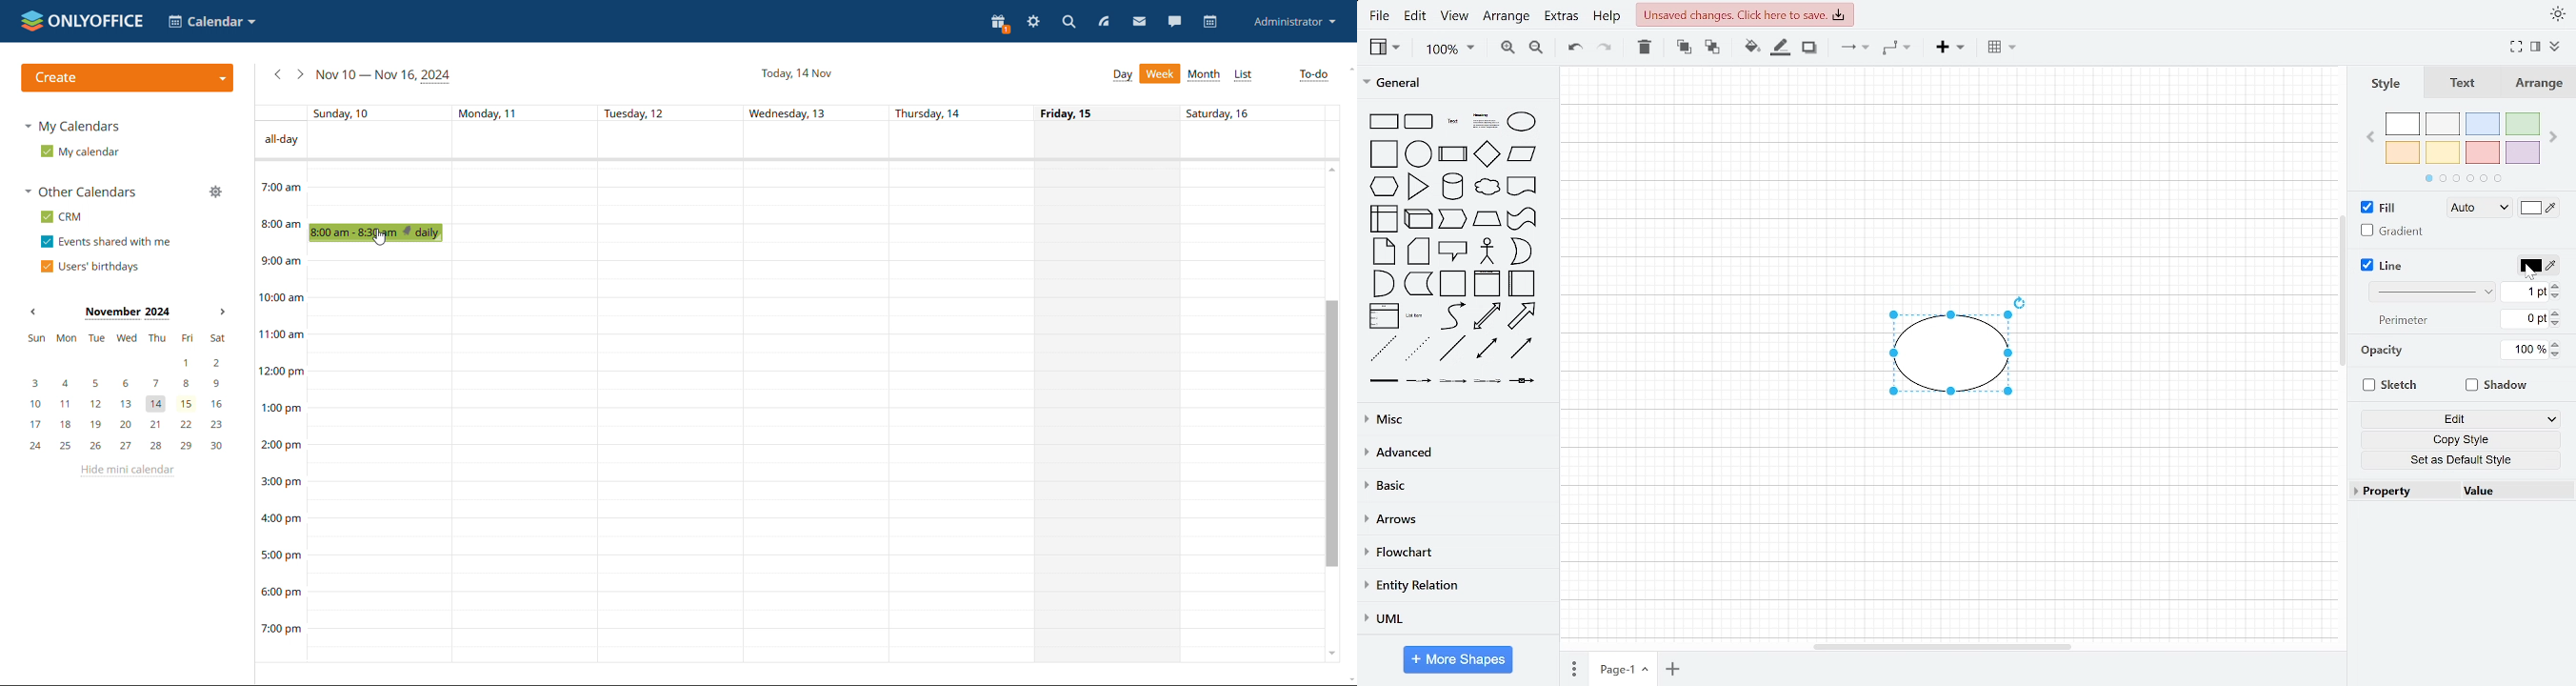 The image size is (2576, 700). What do you see at coordinates (787, 112) in the screenshot?
I see `individual date` at bounding box center [787, 112].